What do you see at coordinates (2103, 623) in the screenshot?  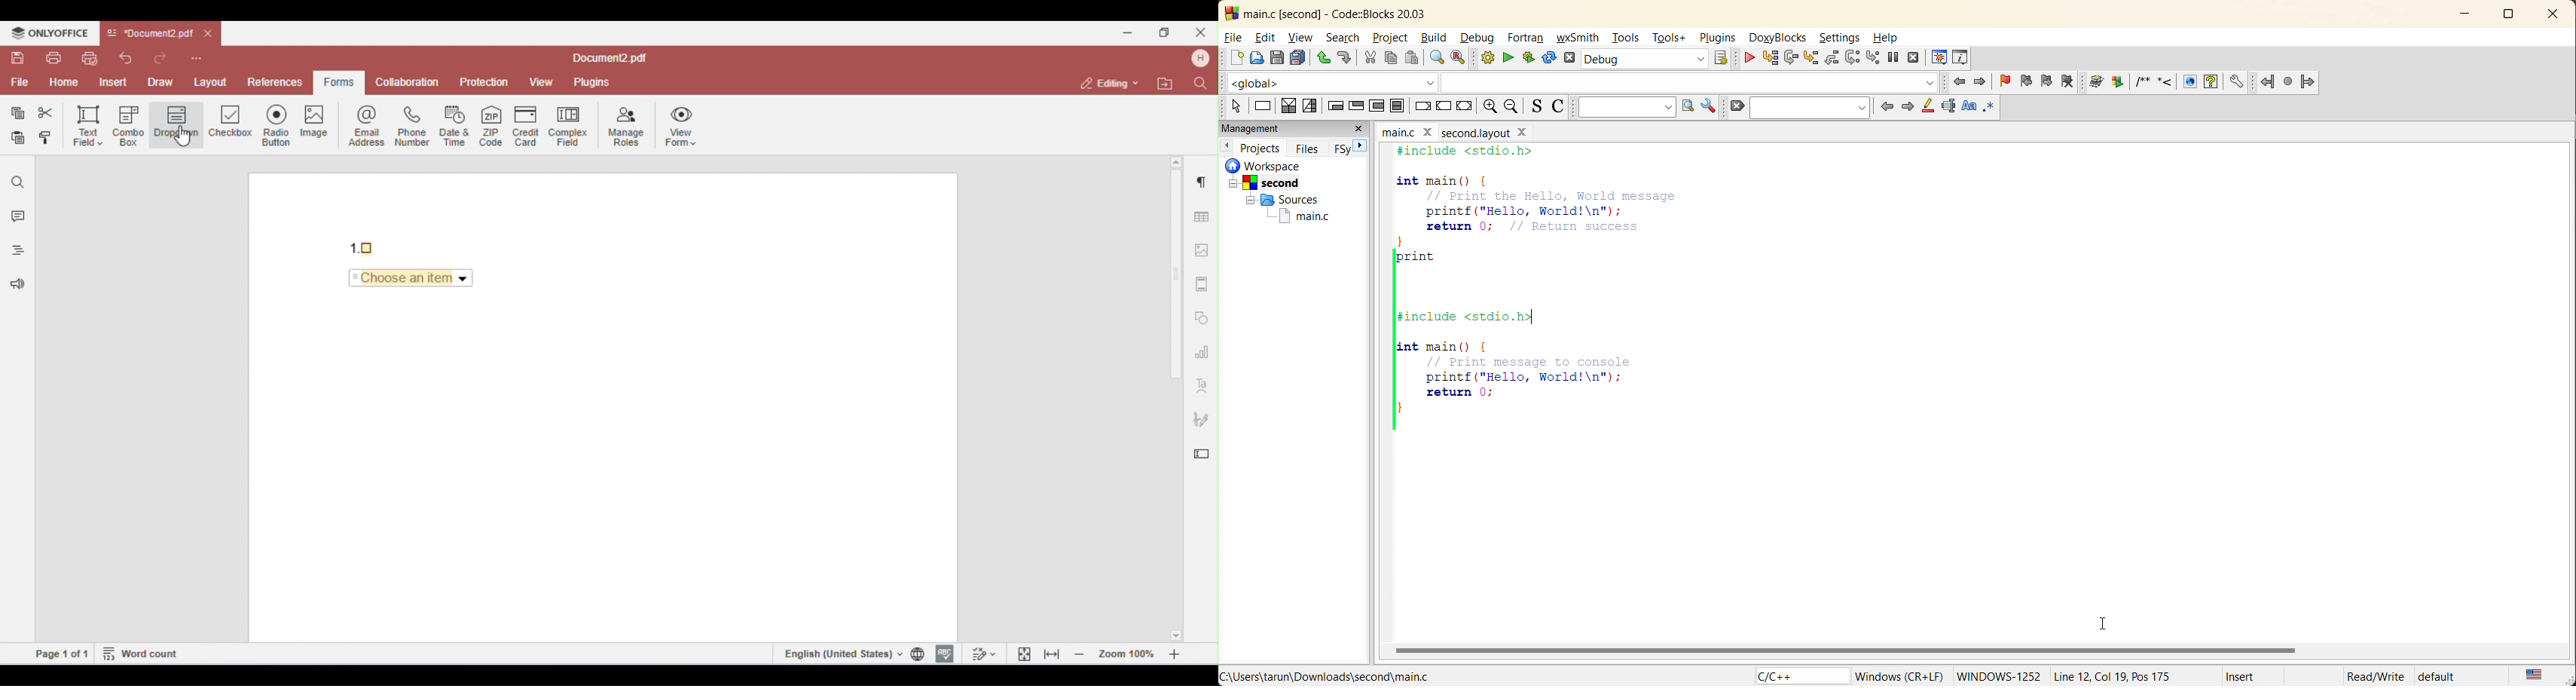 I see `cursor` at bounding box center [2103, 623].